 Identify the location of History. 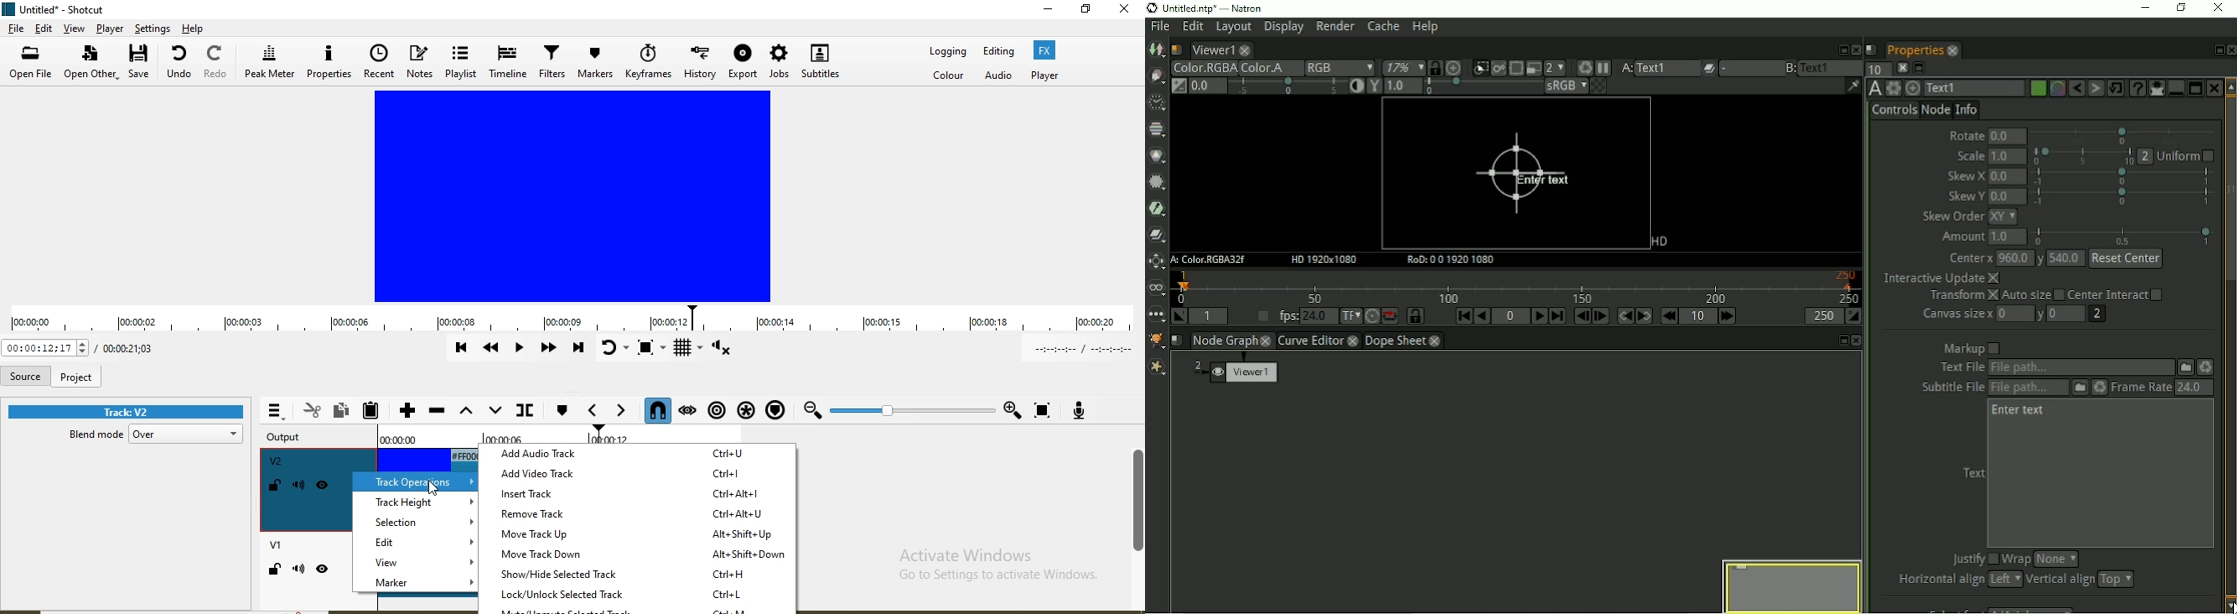
(699, 65).